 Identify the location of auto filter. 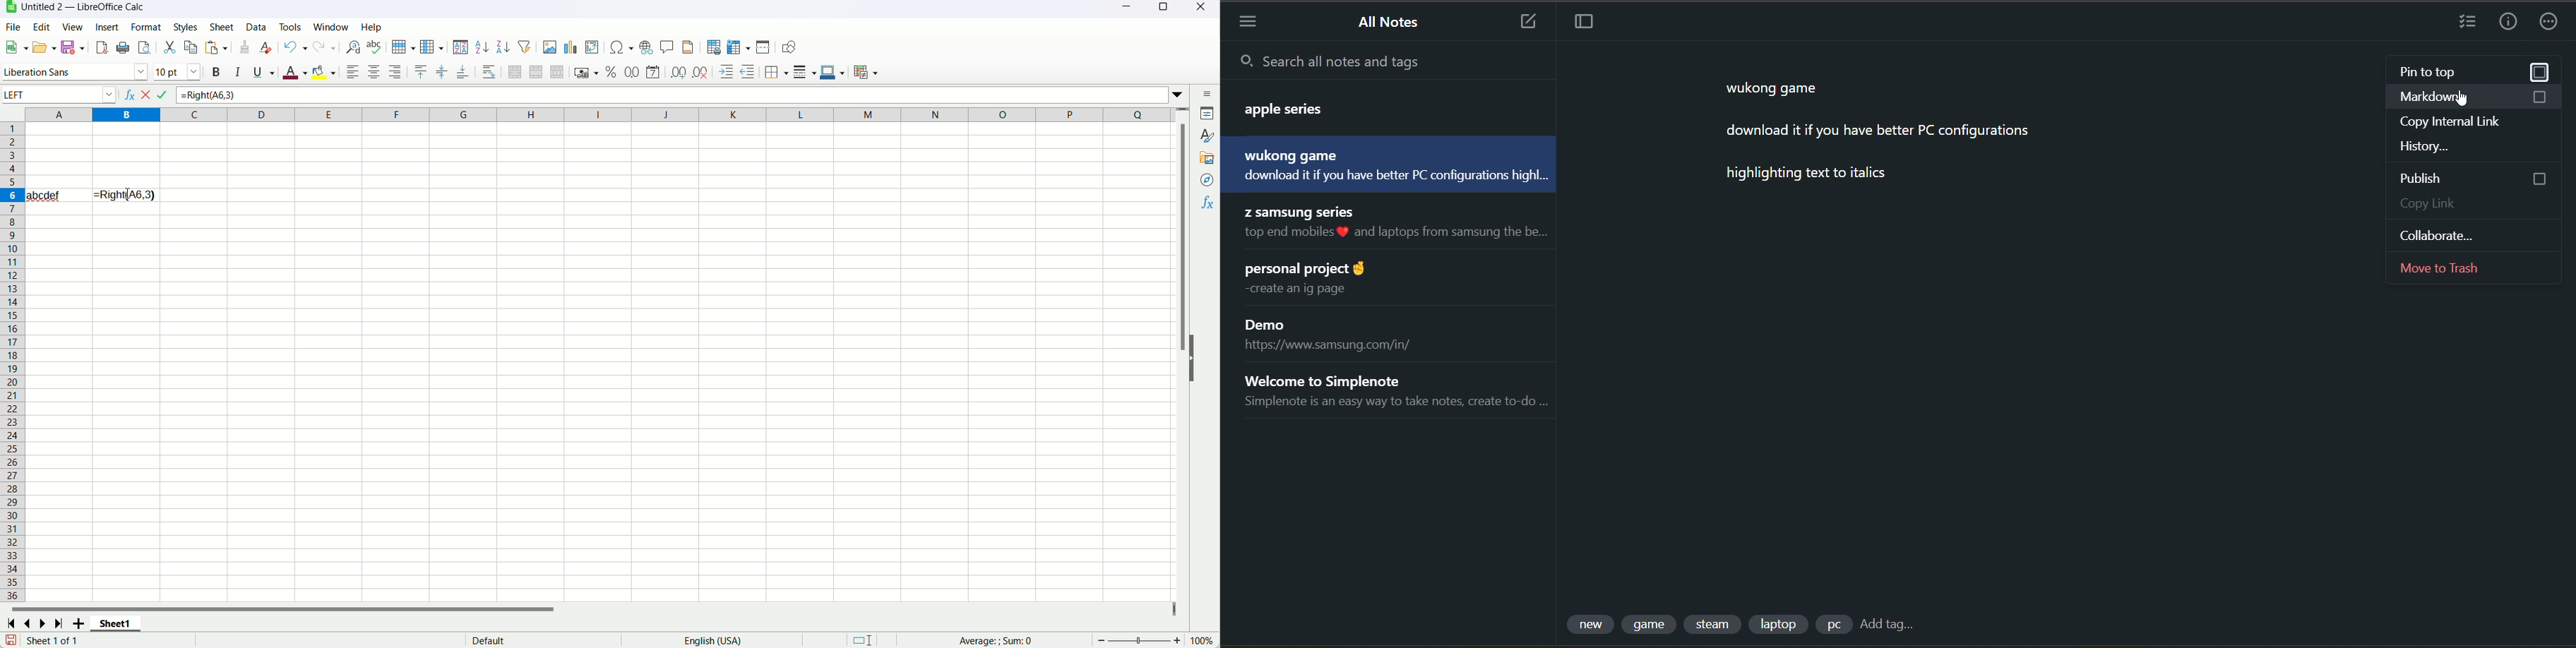
(526, 47).